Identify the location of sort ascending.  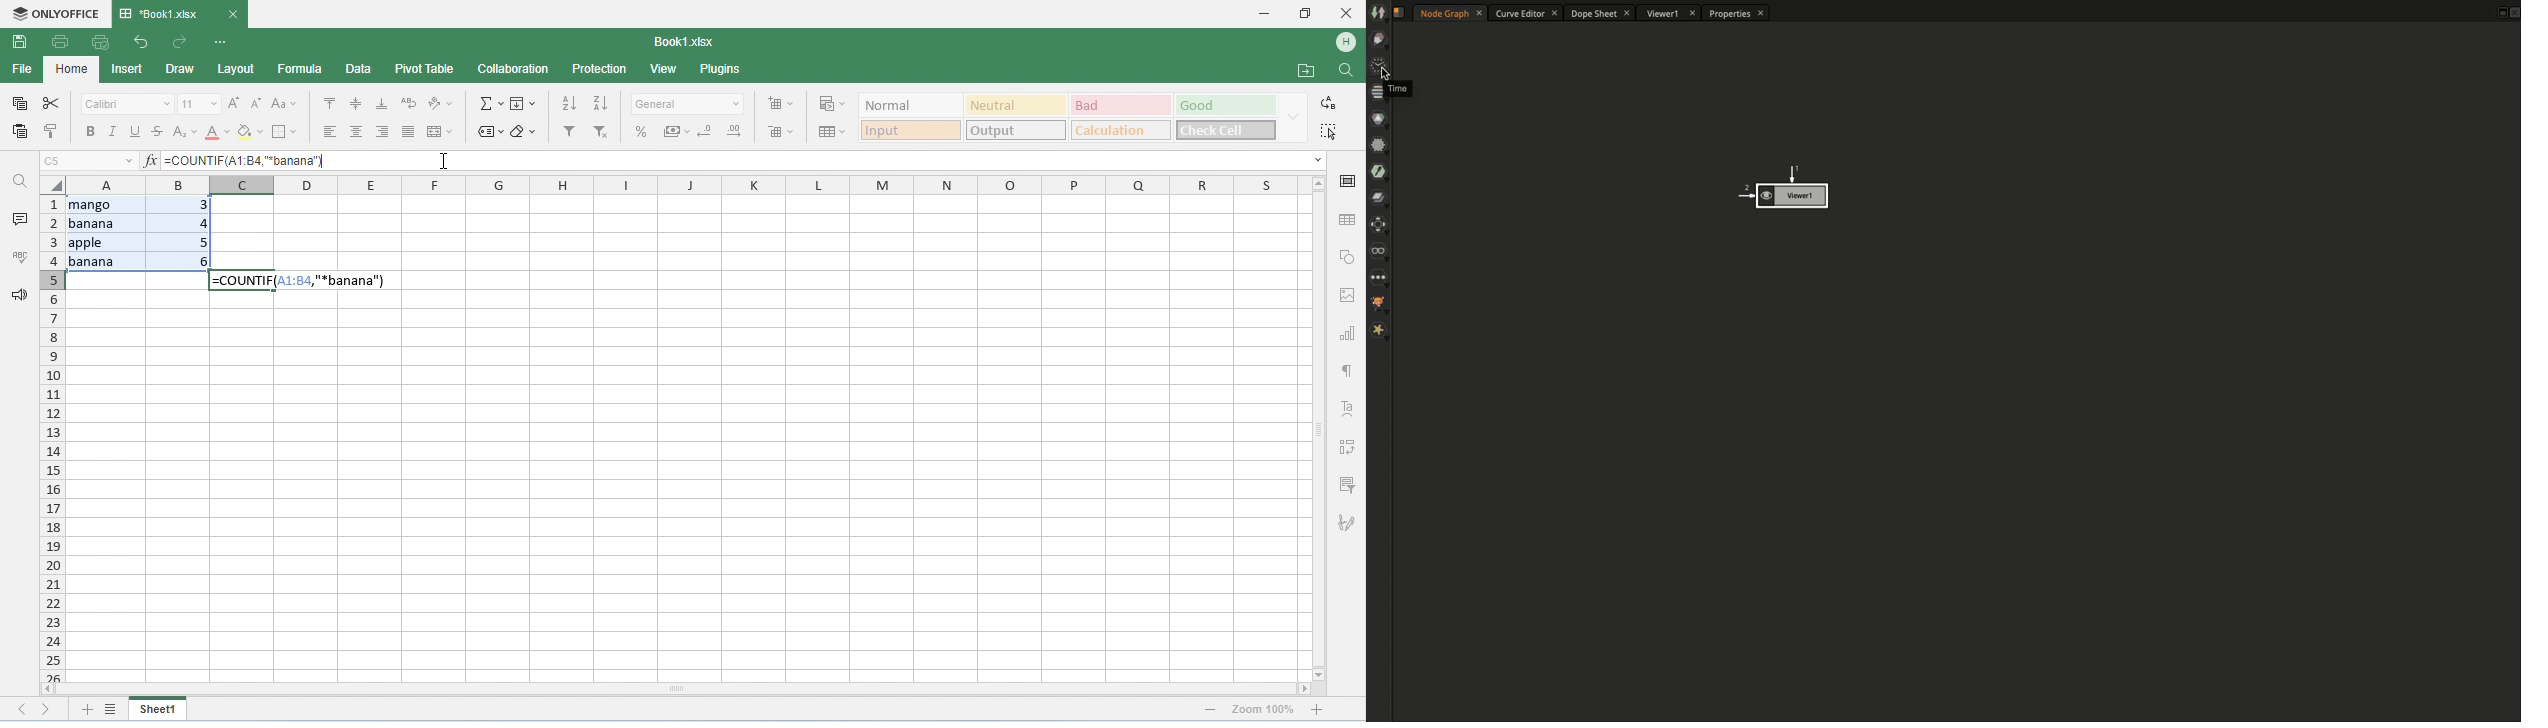
(567, 103).